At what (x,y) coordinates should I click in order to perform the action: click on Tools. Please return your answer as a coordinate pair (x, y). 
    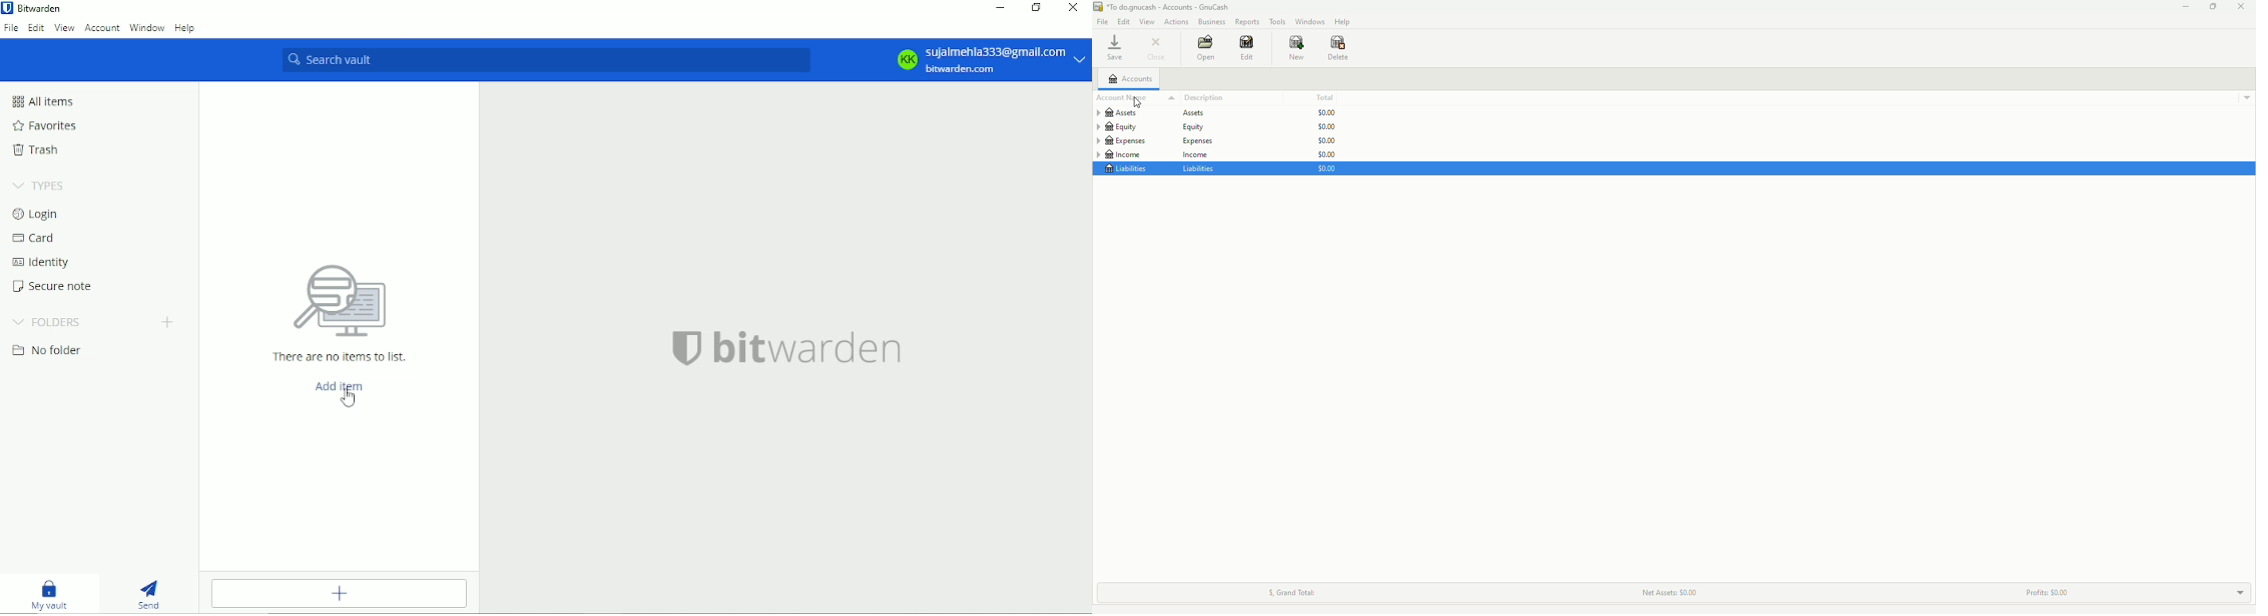
    Looking at the image, I should click on (1277, 21).